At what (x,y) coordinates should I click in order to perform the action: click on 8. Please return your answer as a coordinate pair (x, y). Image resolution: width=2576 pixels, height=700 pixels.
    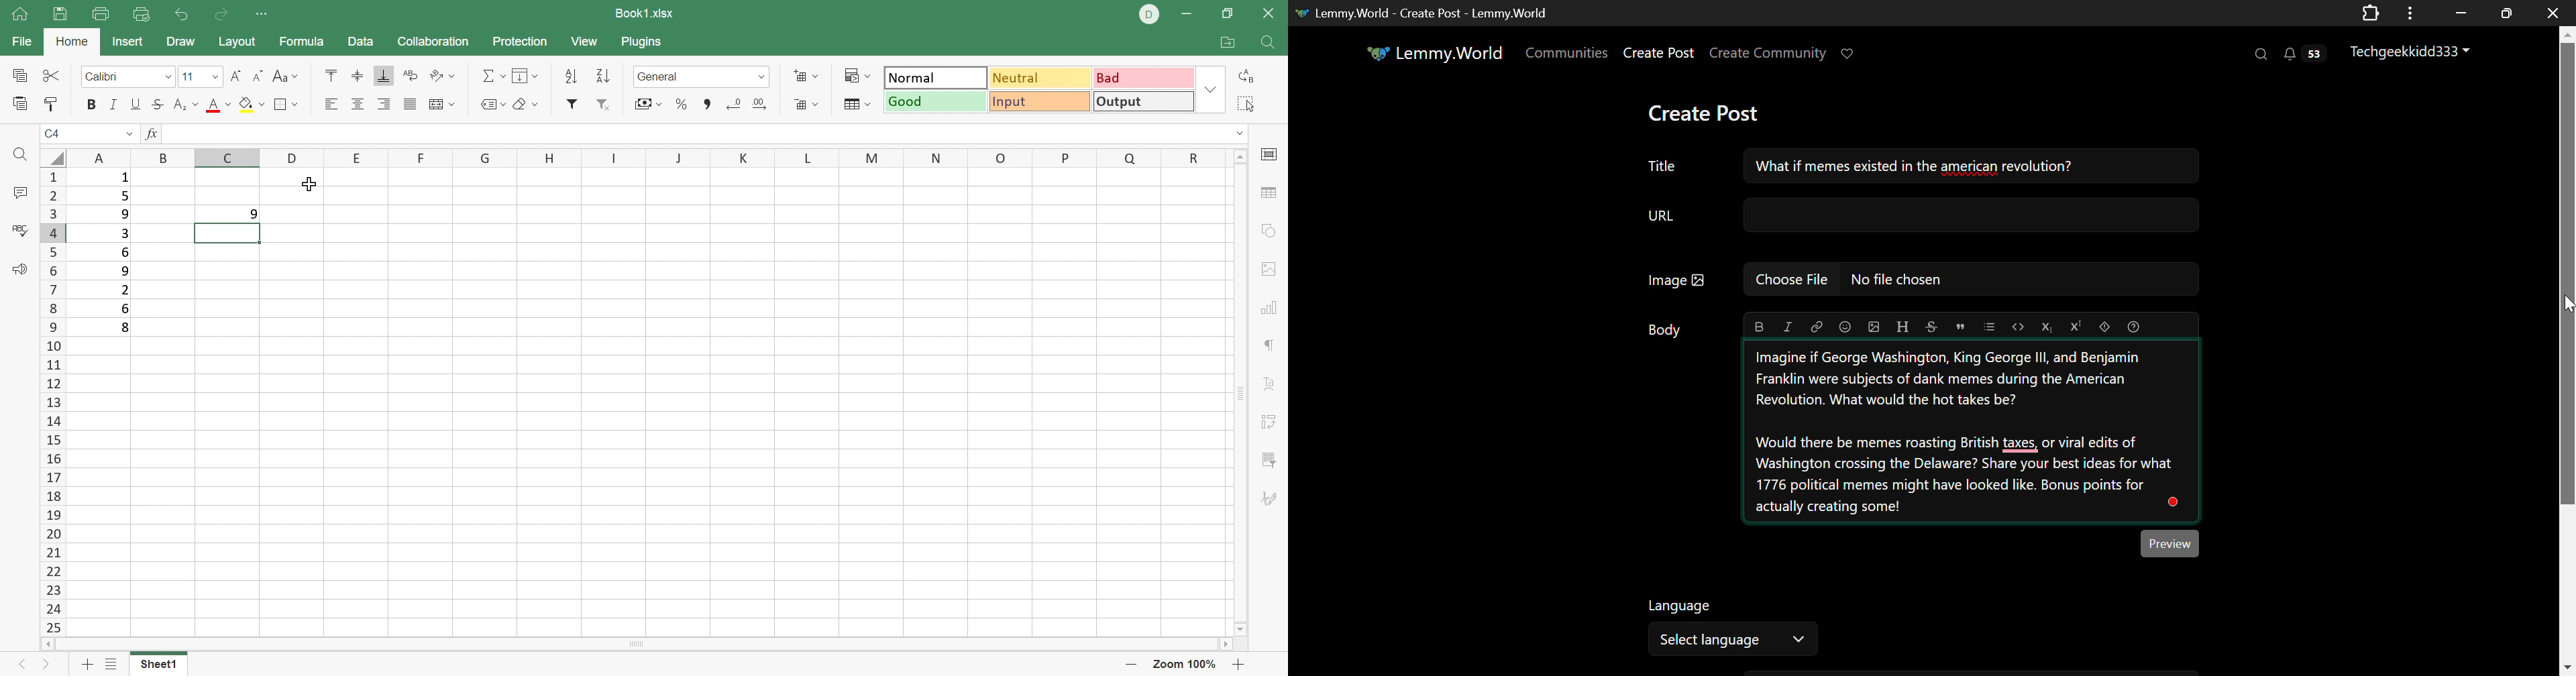
    Looking at the image, I should click on (123, 329).